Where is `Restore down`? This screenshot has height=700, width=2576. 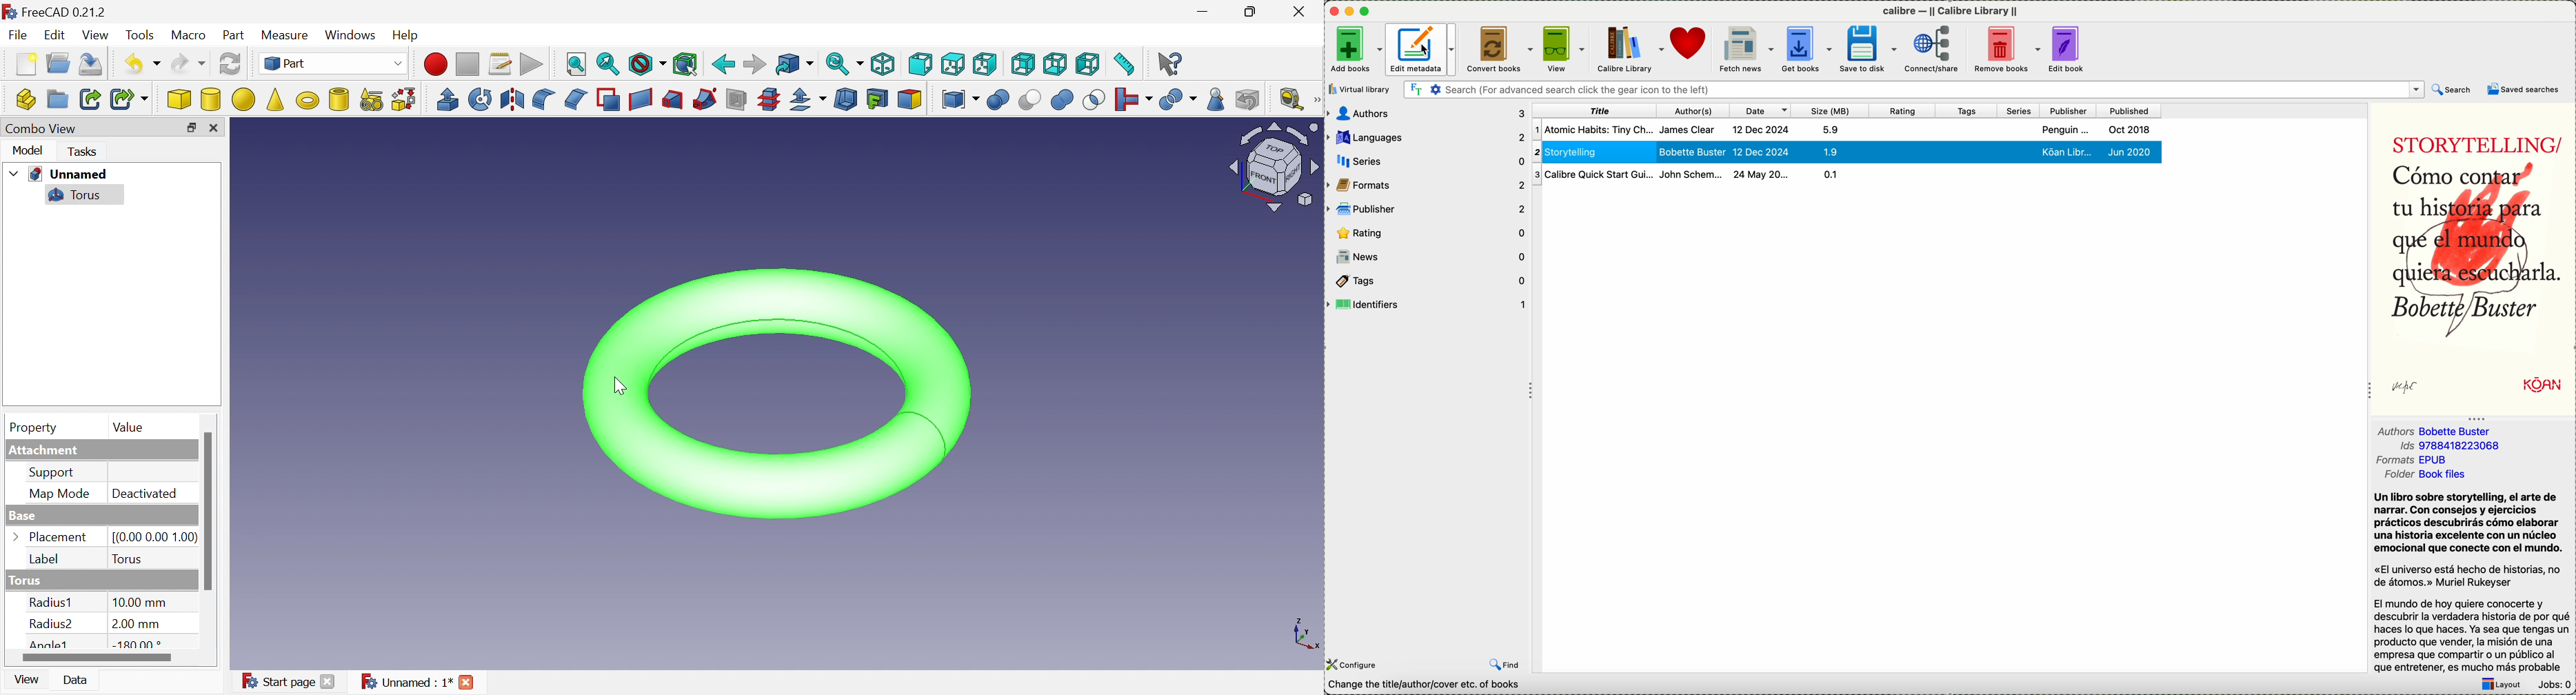
Restore down is located at coordinates (189, 128).